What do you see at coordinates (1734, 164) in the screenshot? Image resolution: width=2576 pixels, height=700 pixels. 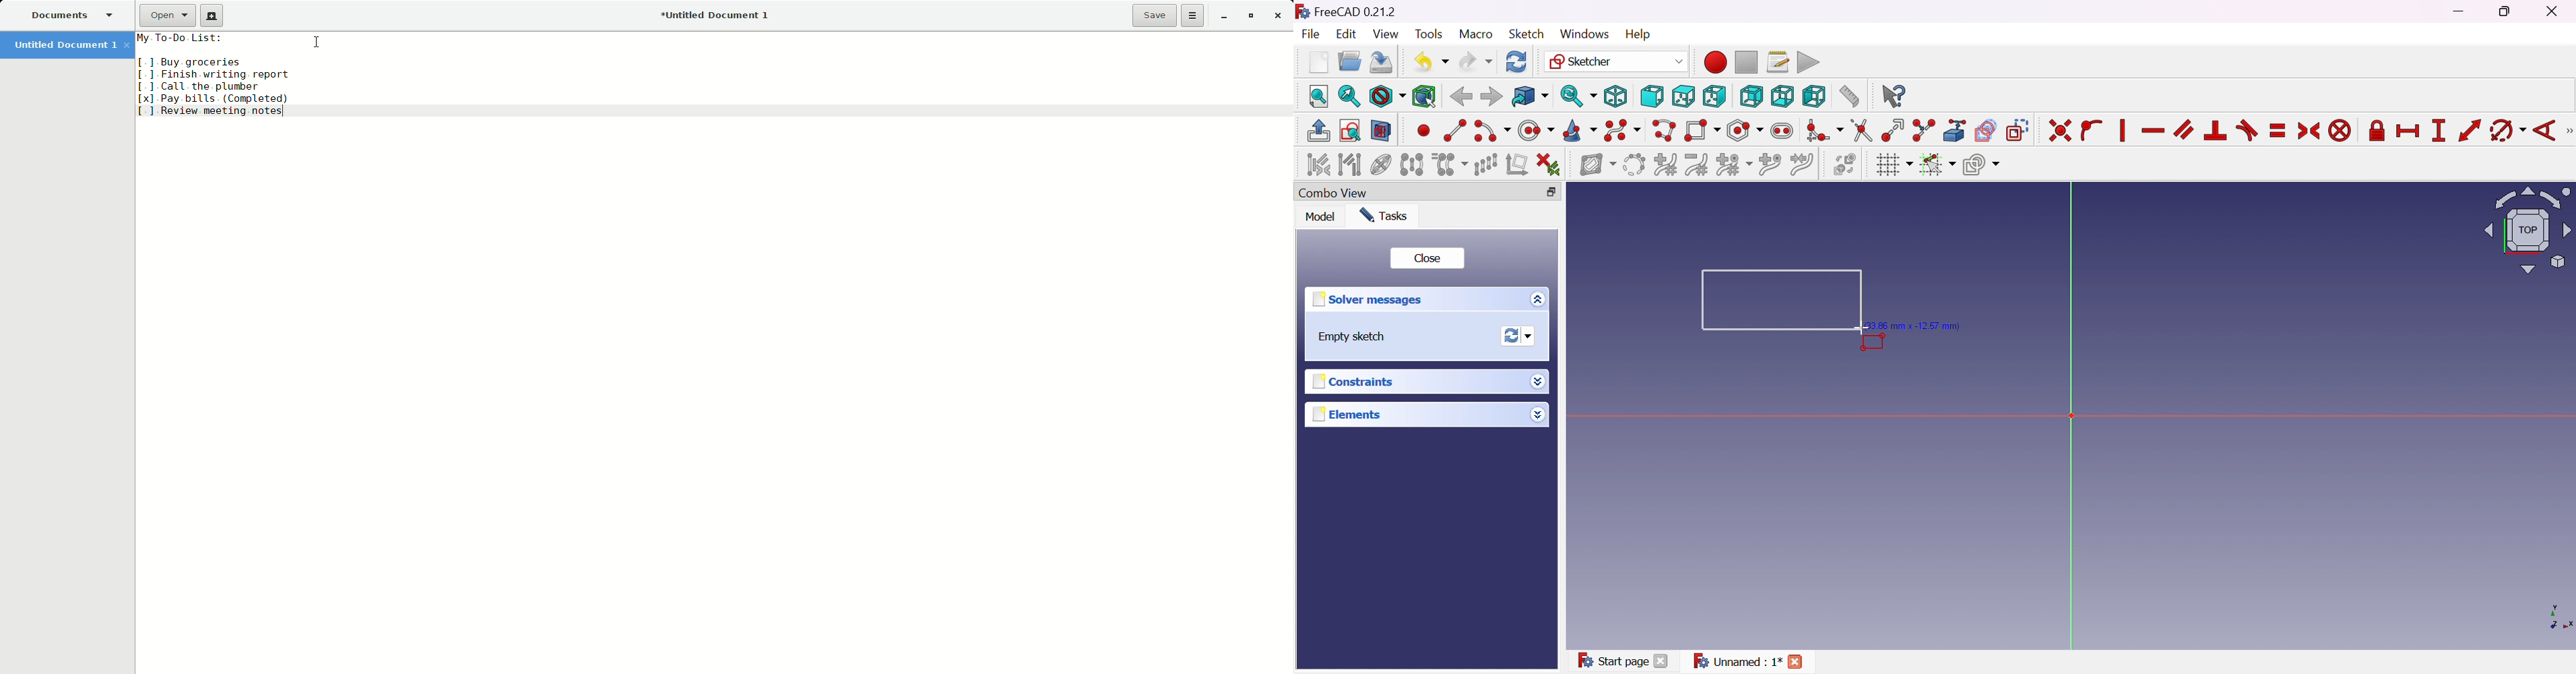 I see `Modify knot multiplicity` at bounding box center [1734, 164].